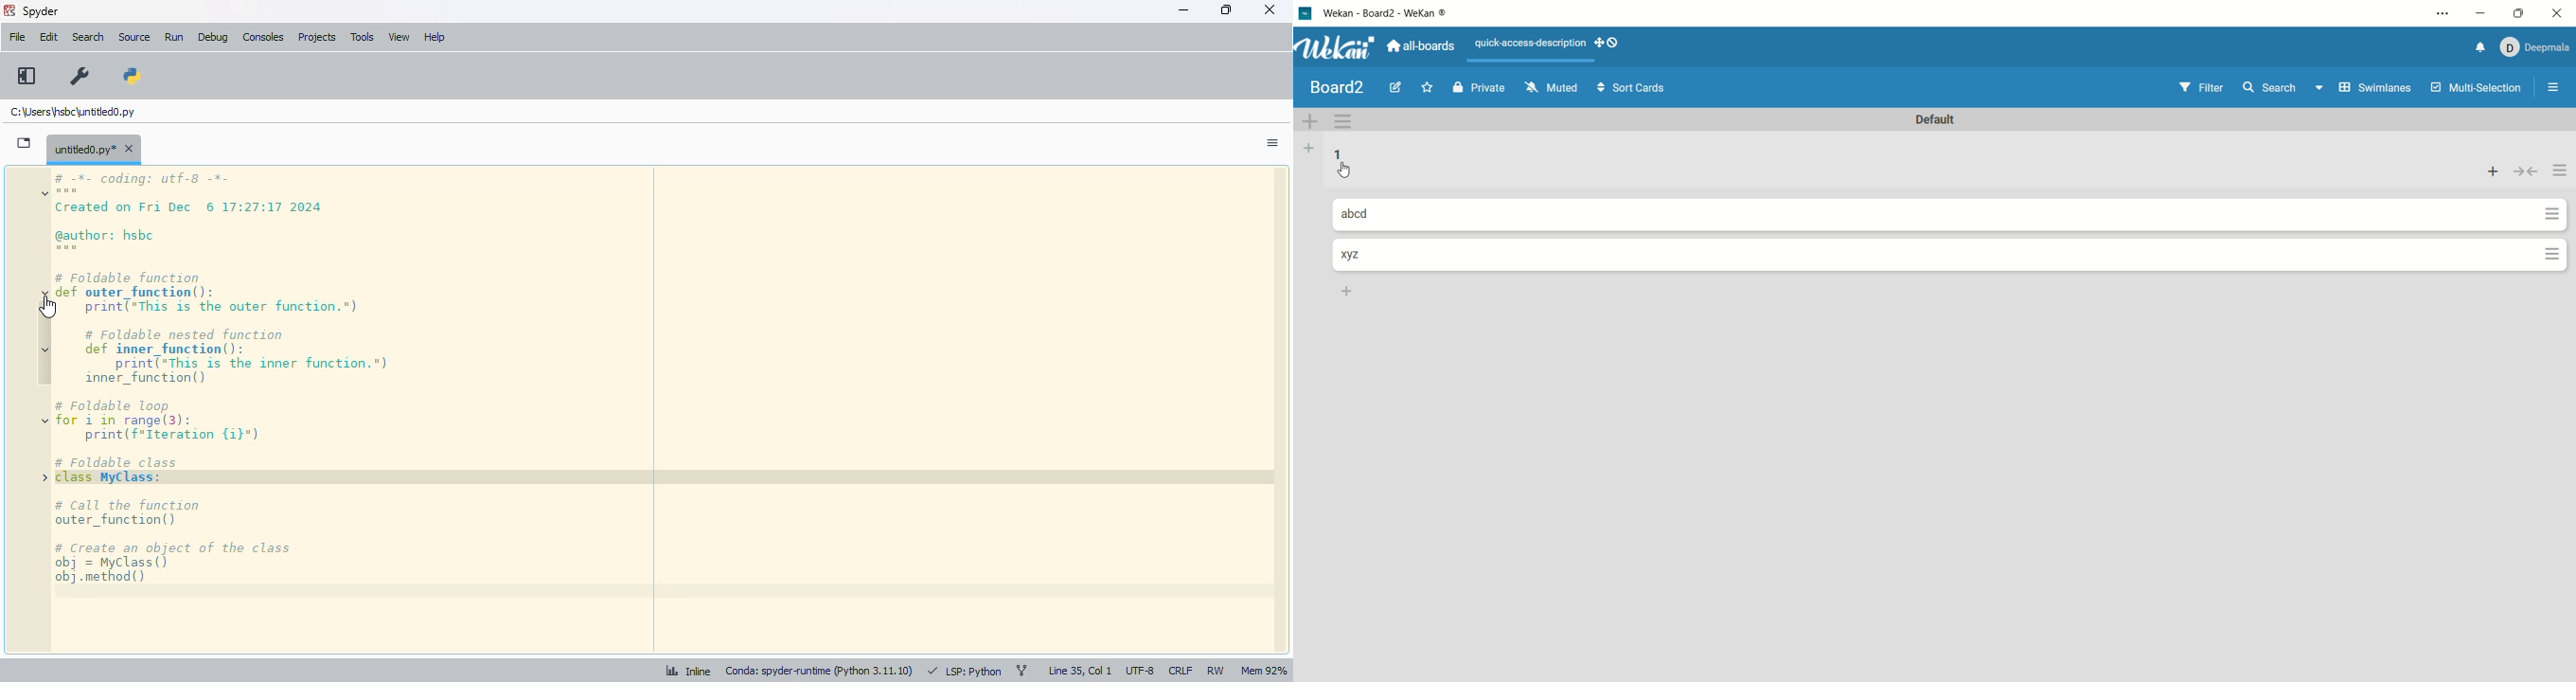 Image resolution: width=2576 pixels, height=700 pixels. What do you see at coordinates (674, 410) in the screenshot?
I see `code executing iteration till 3 ` at bounding box center [674, 410].